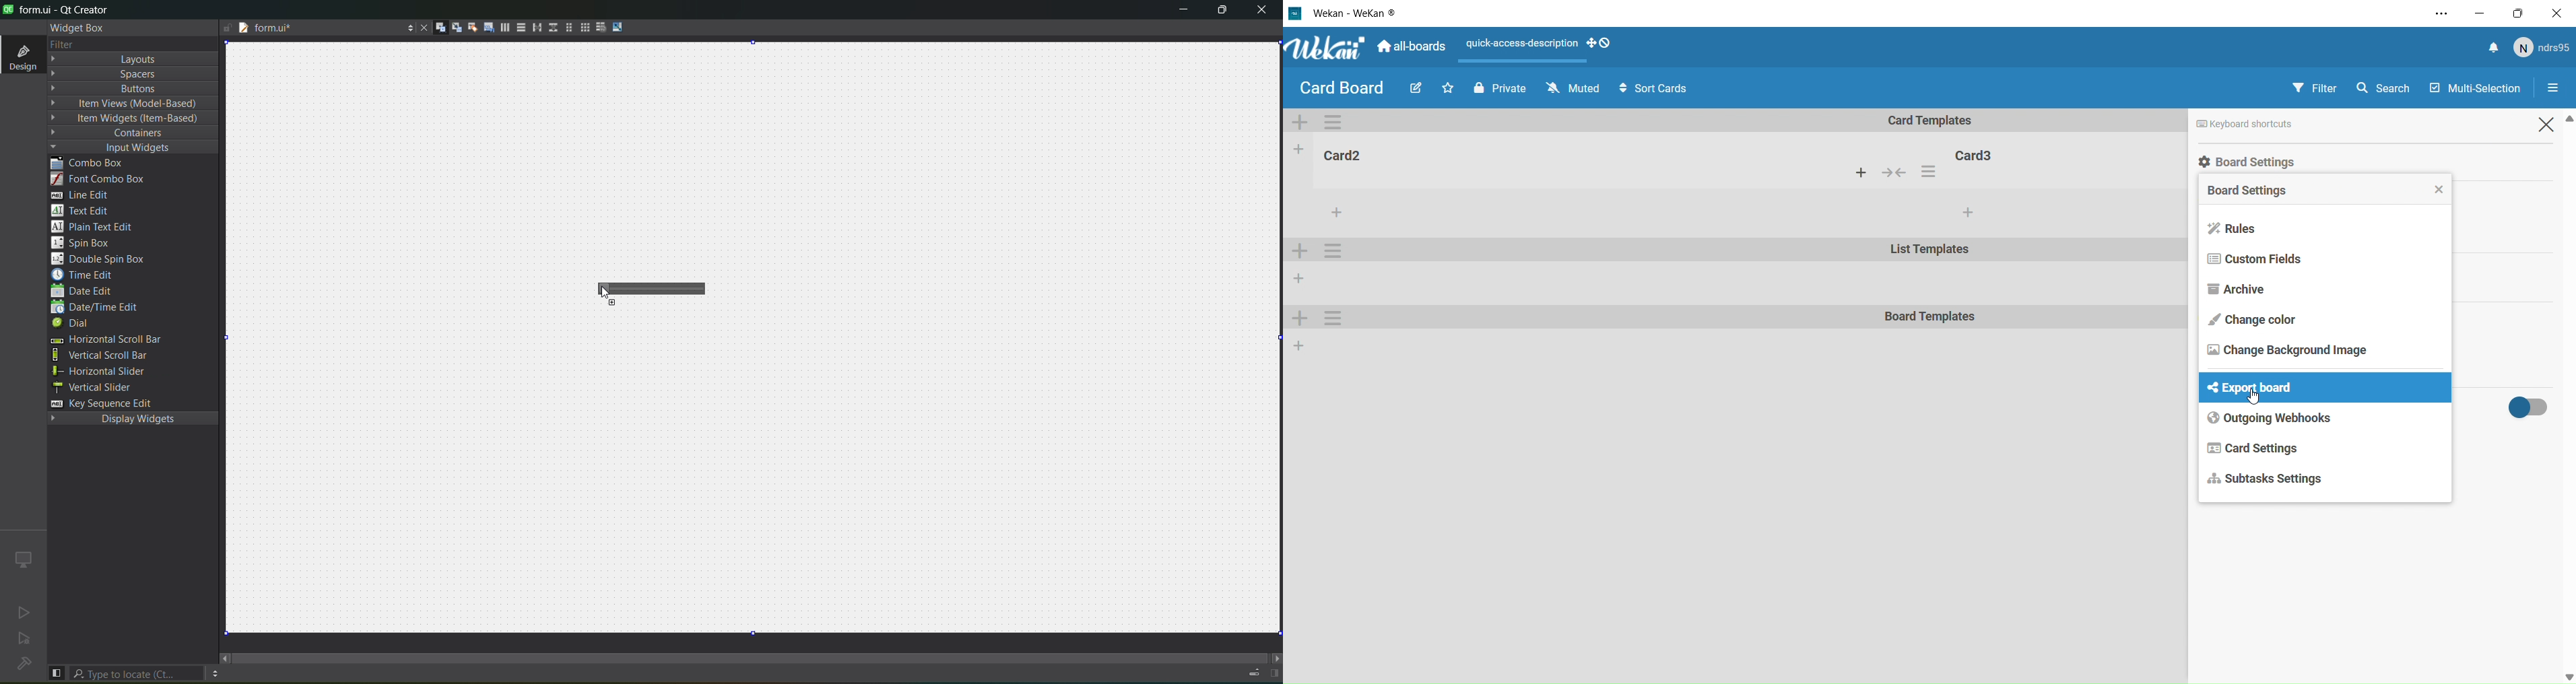 This screenshot has height=700, width=2576. What do you see at coordinates (1341, 88) in the screenshot?
I see `Card board` at bounding box center [1341, 88].